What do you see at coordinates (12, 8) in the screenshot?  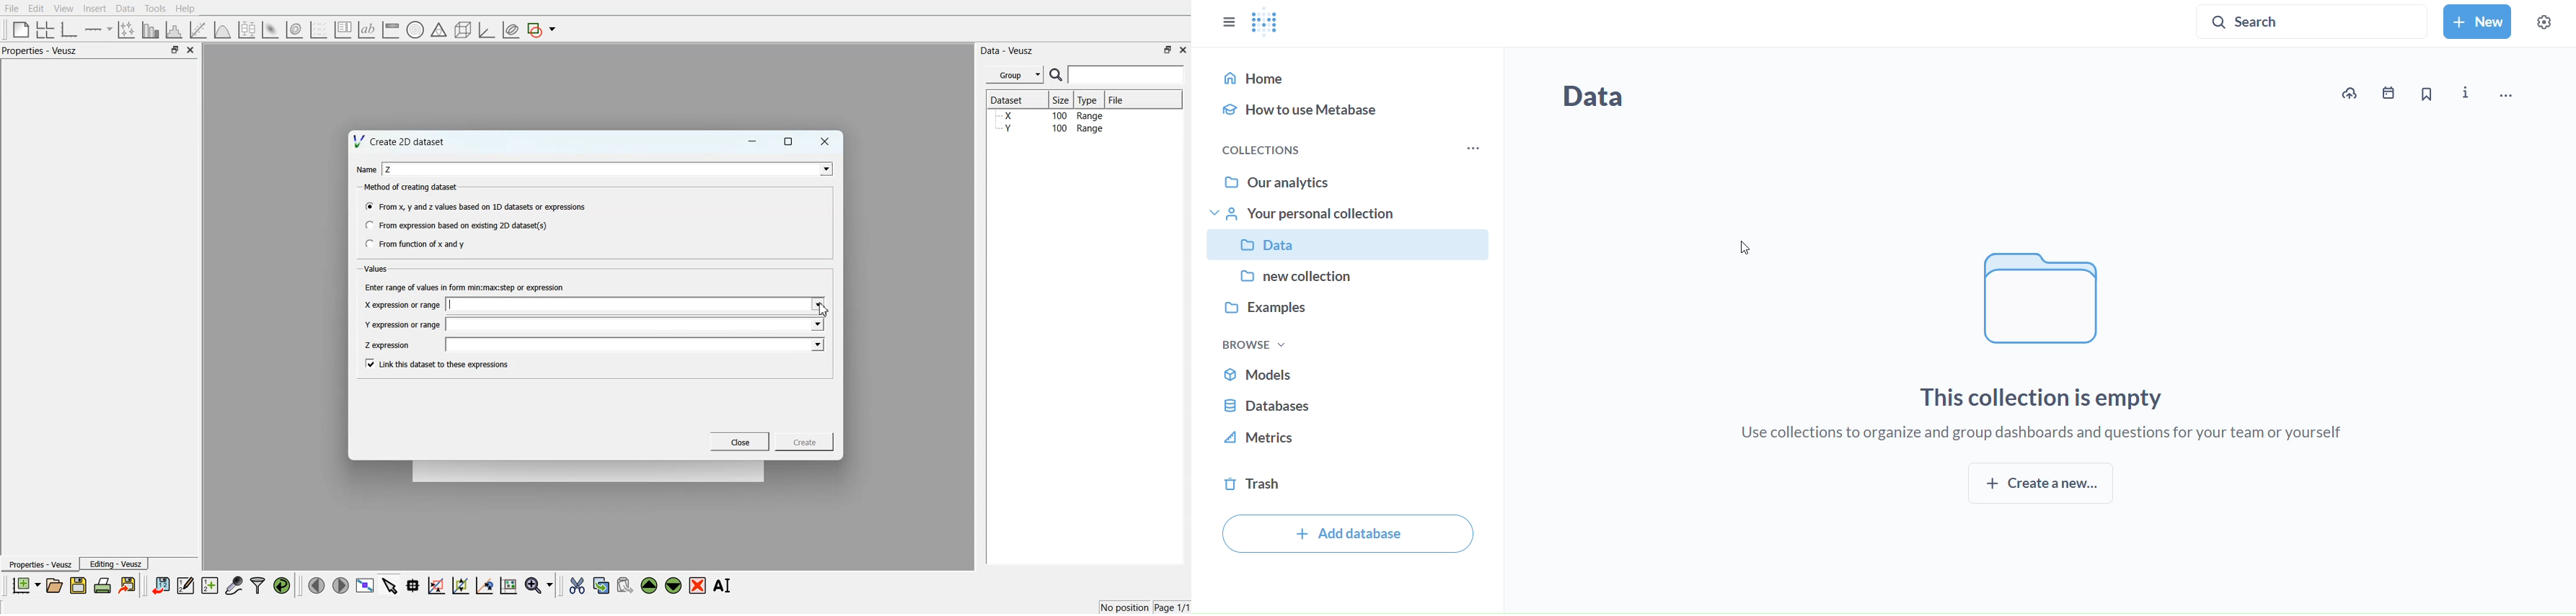 I see `File` at bounding box center [12, 8].